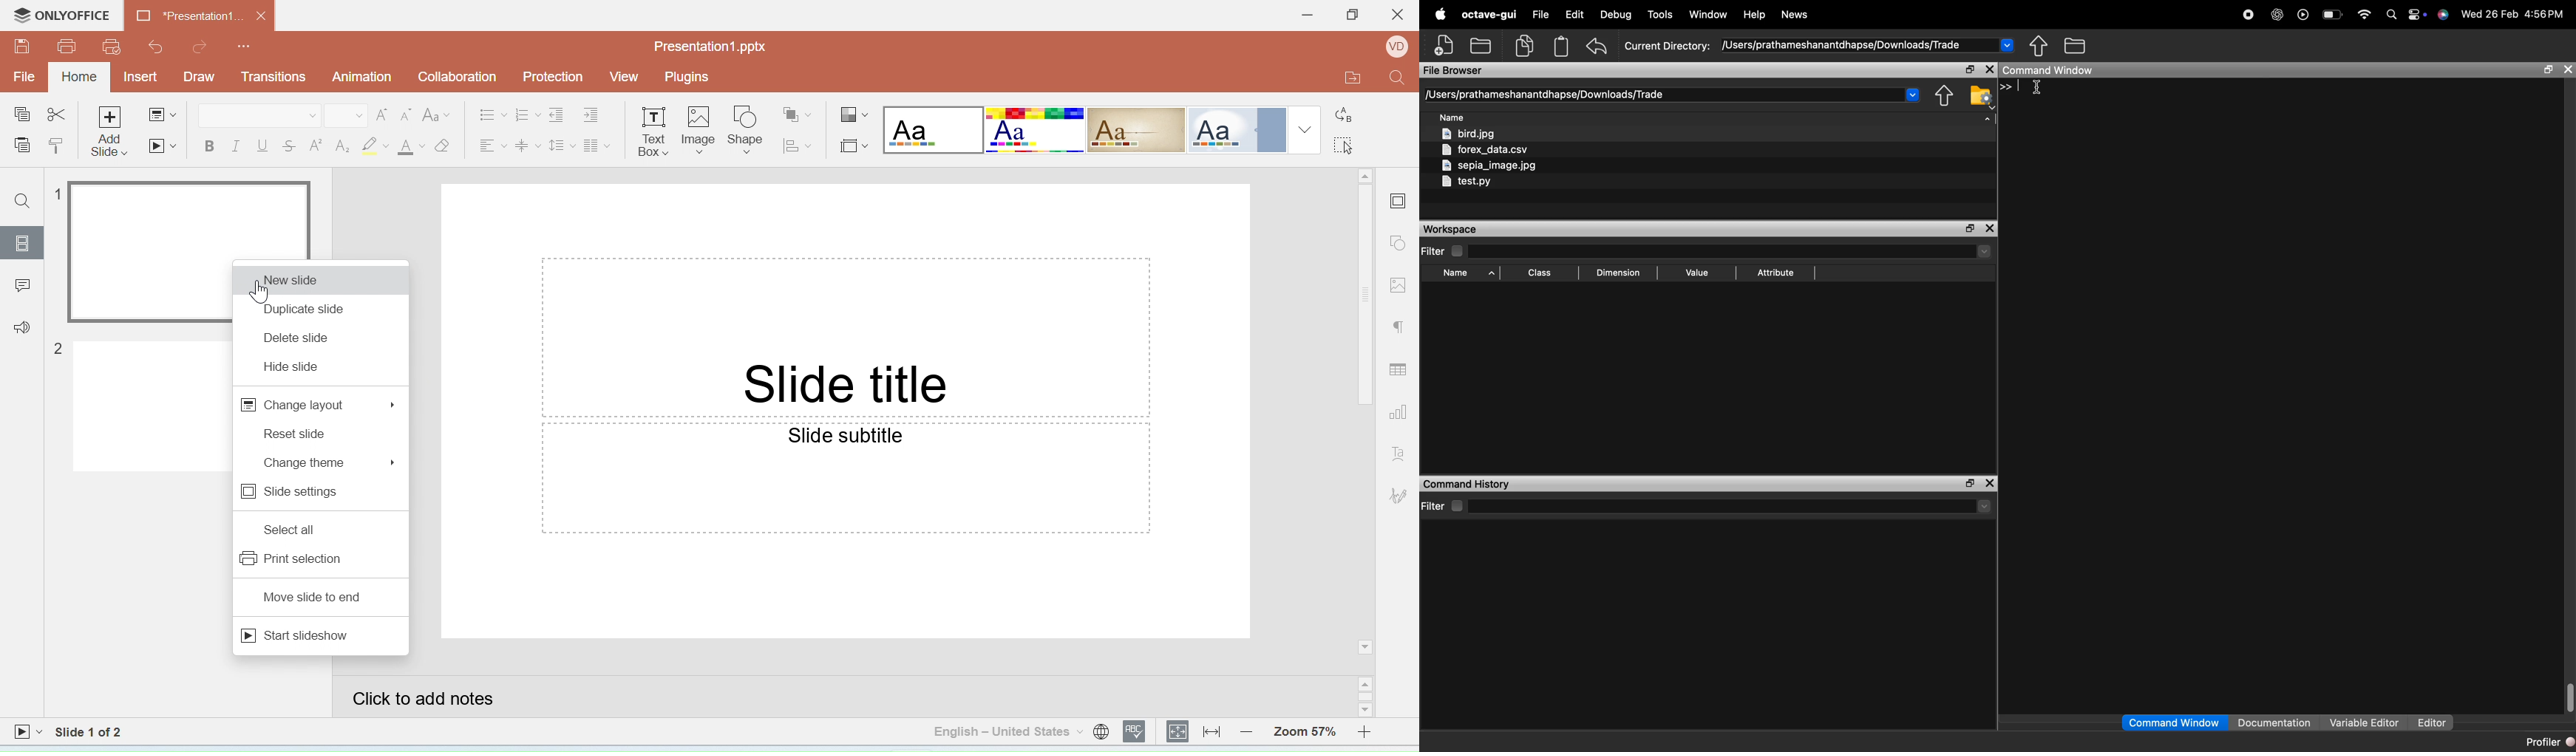 The height and width of the screenshot is (756, 2576). What do you see at coordinates (199, 78) in the screenshot?
I see `Draw` at bounding box center [199, 78].